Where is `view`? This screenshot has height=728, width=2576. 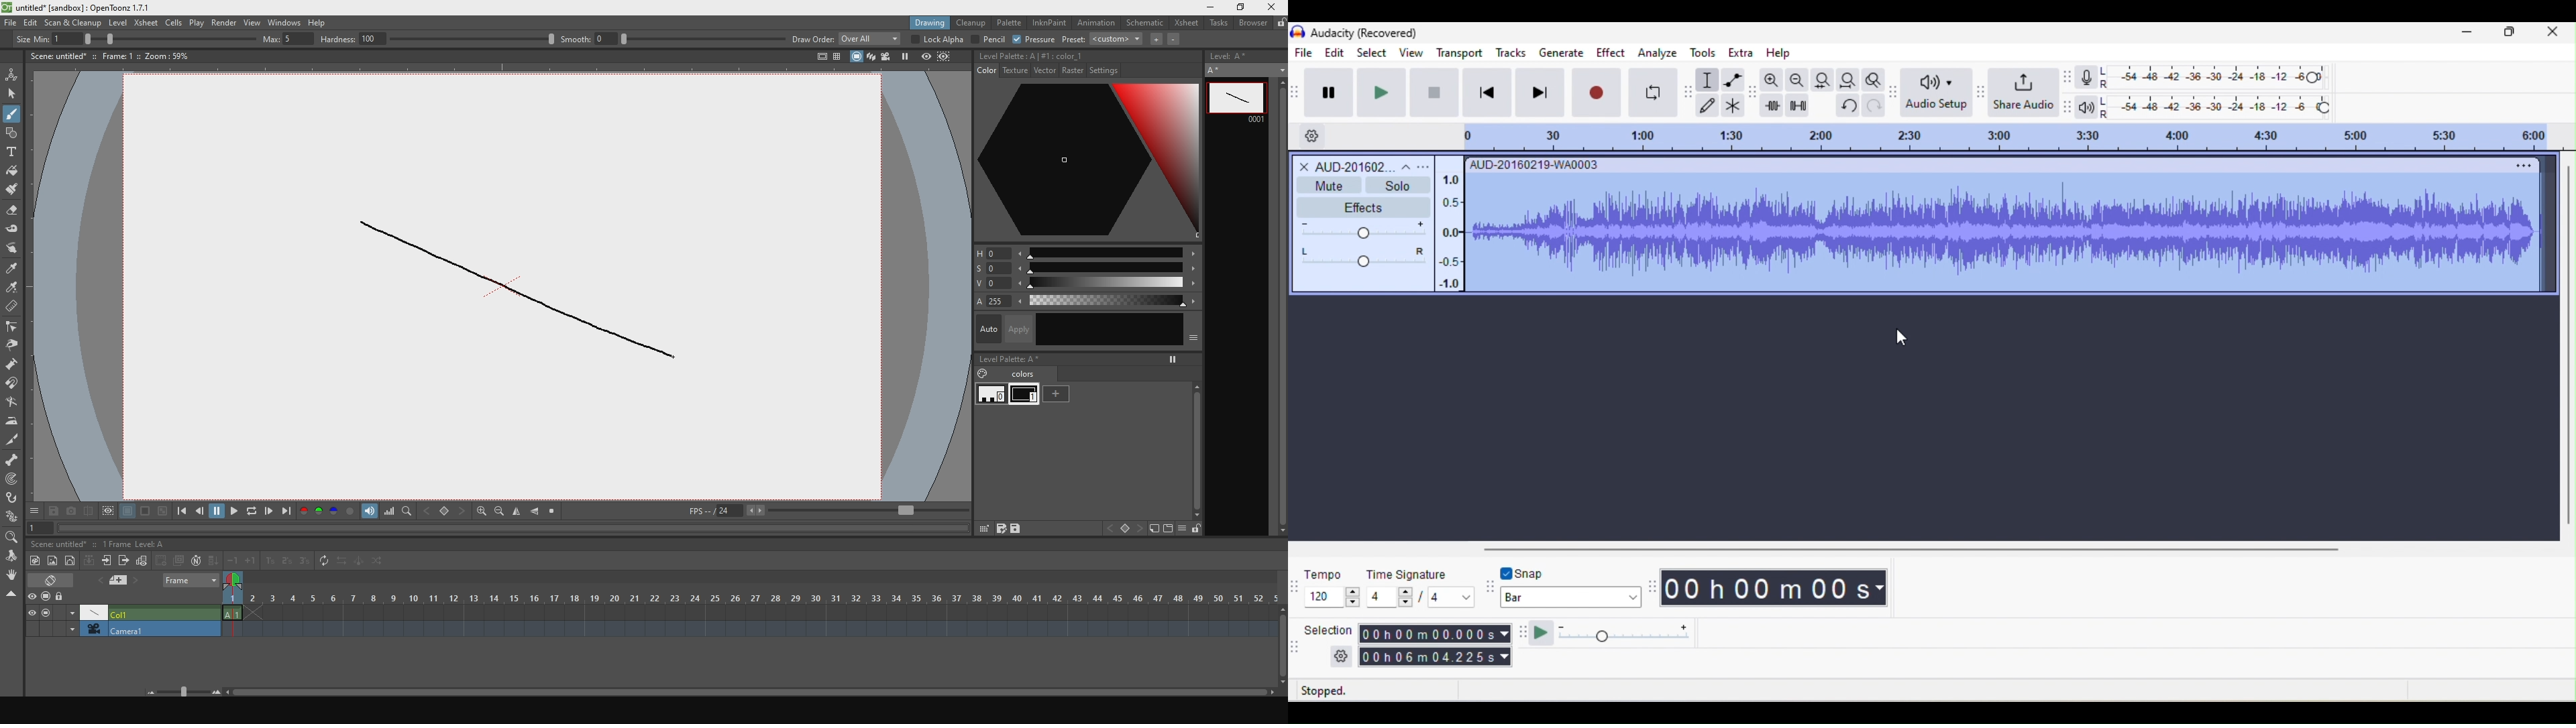
view is located at coordinates (1410, 53).